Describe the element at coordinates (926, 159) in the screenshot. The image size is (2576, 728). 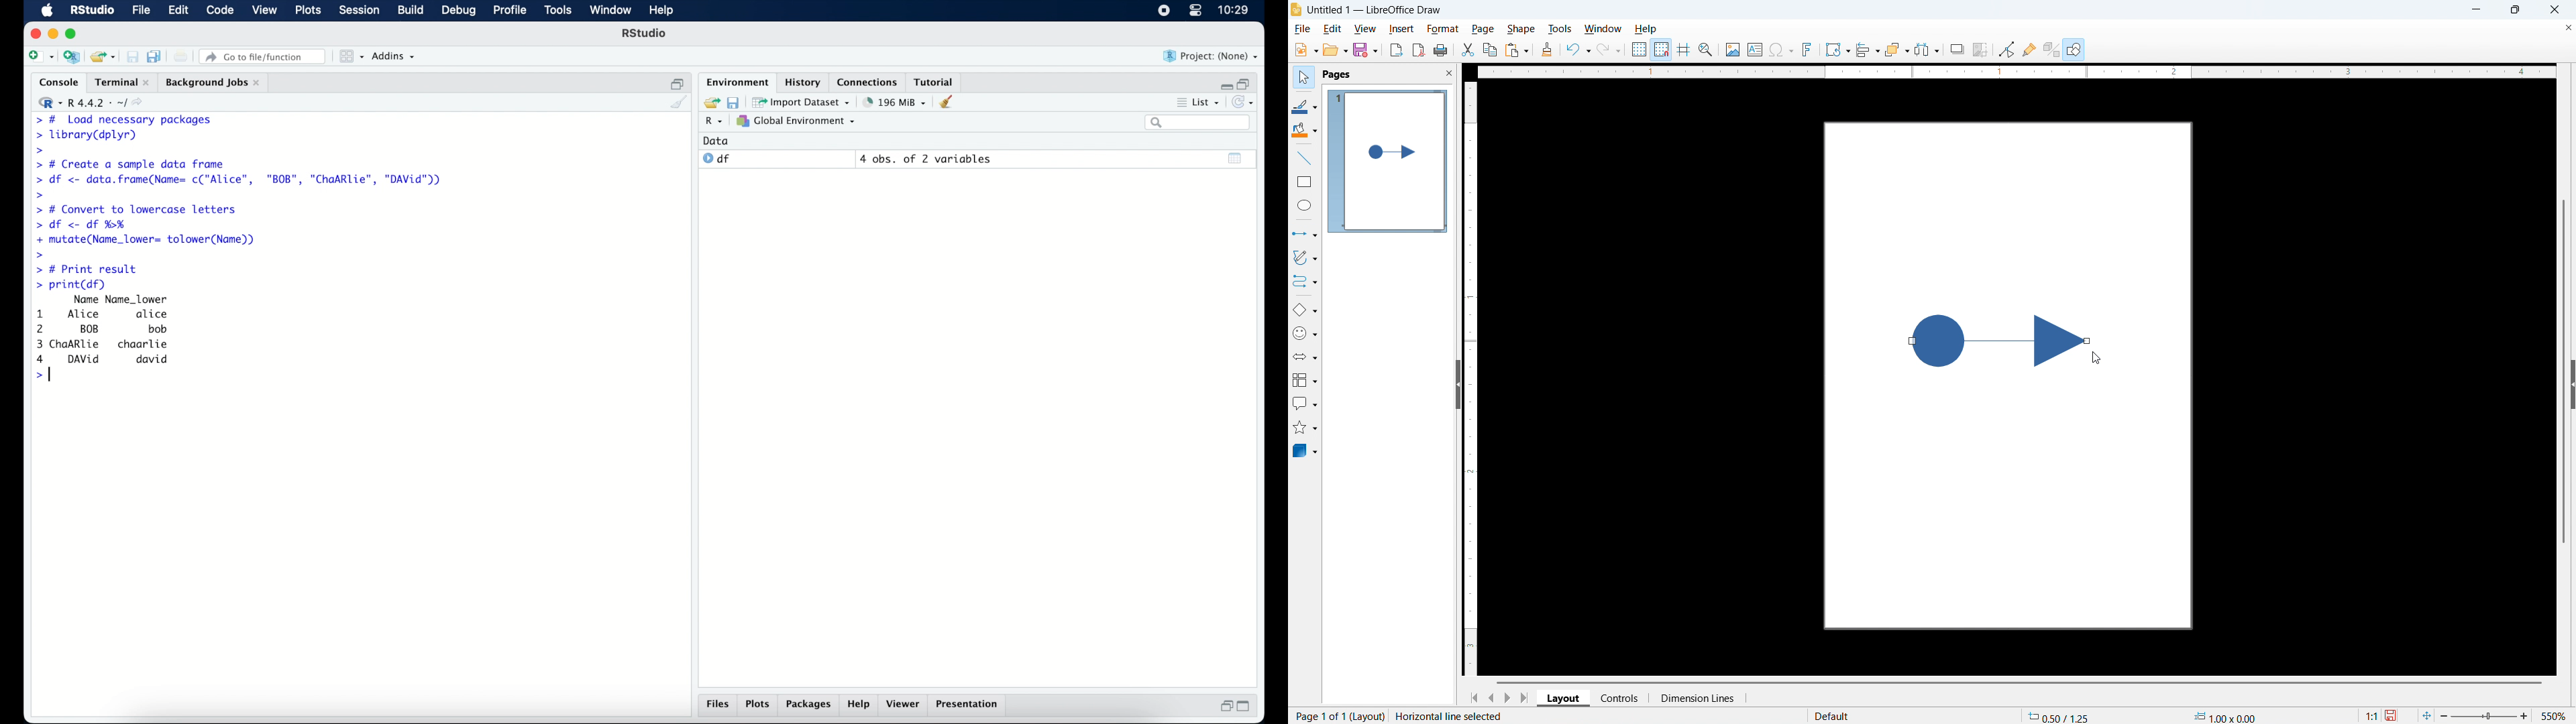
I see `4 obs, of 2 variables` at that location.